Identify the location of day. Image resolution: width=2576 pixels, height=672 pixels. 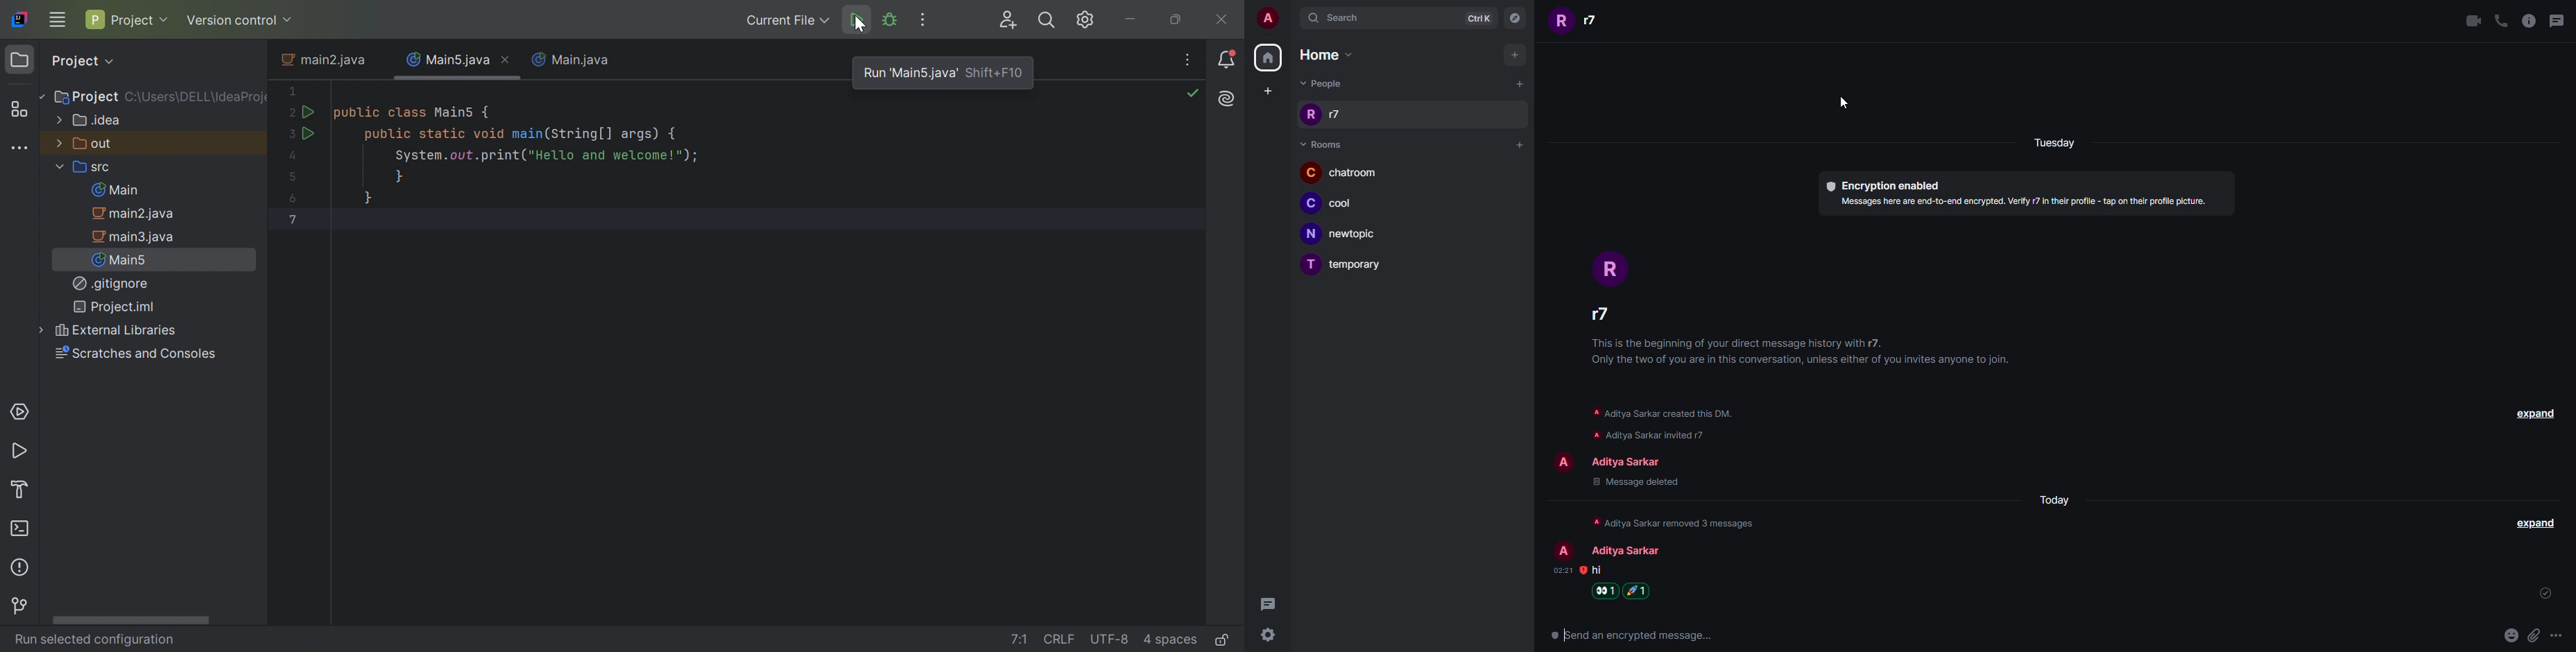
(2056, 499).